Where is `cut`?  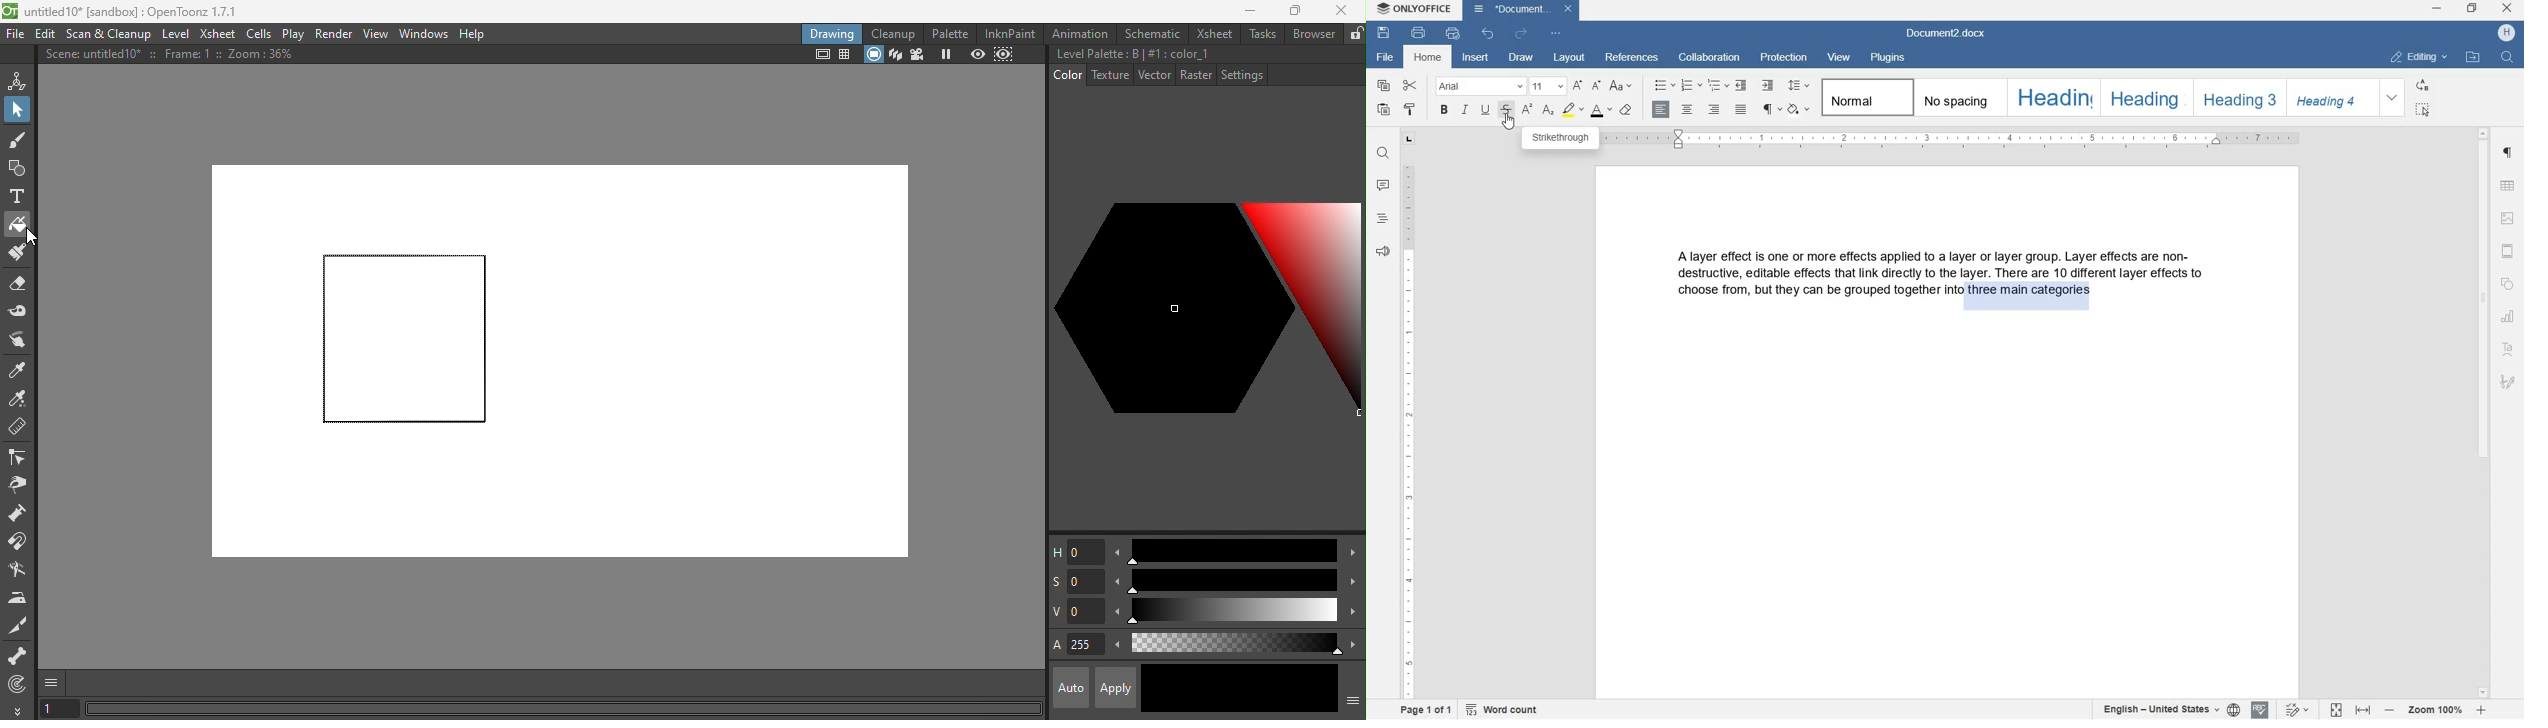 cut is located at coordinates (1412, 86).